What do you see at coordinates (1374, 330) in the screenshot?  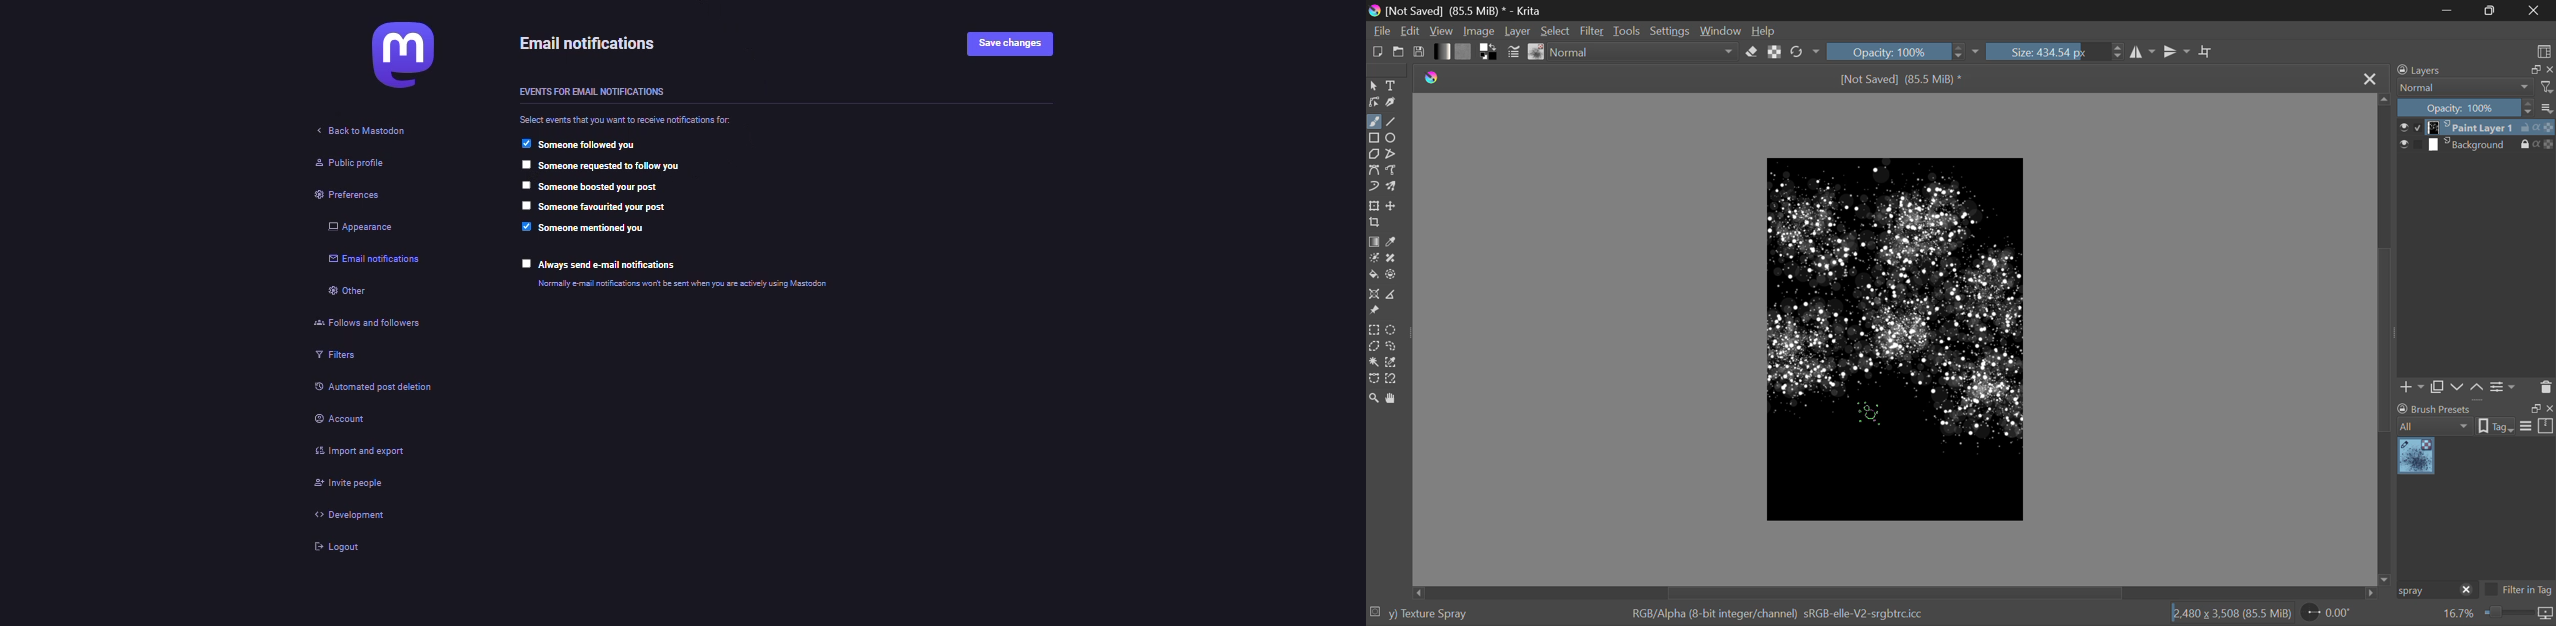 I see `Rectangular Selection` at bounding box center [1374, 330].